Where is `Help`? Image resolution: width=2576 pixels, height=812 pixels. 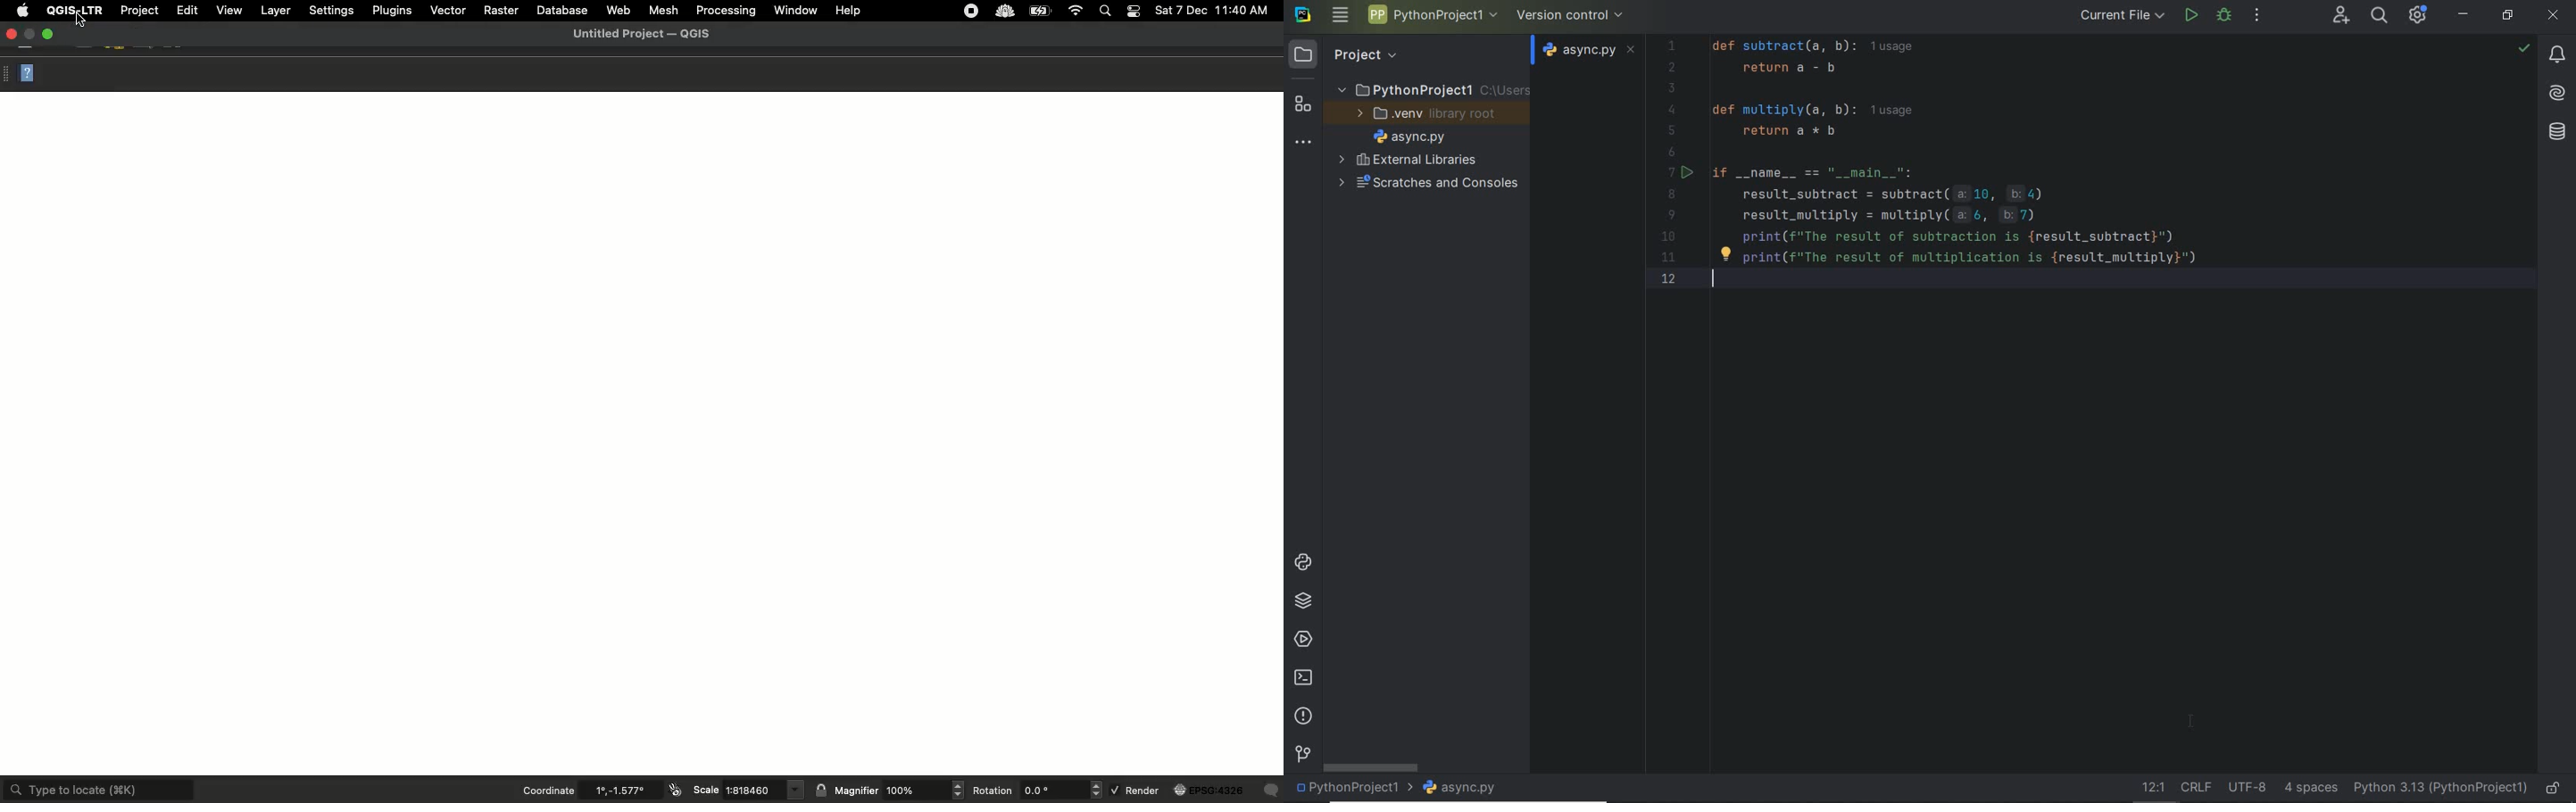
Help is located at coordinates (28, 73).